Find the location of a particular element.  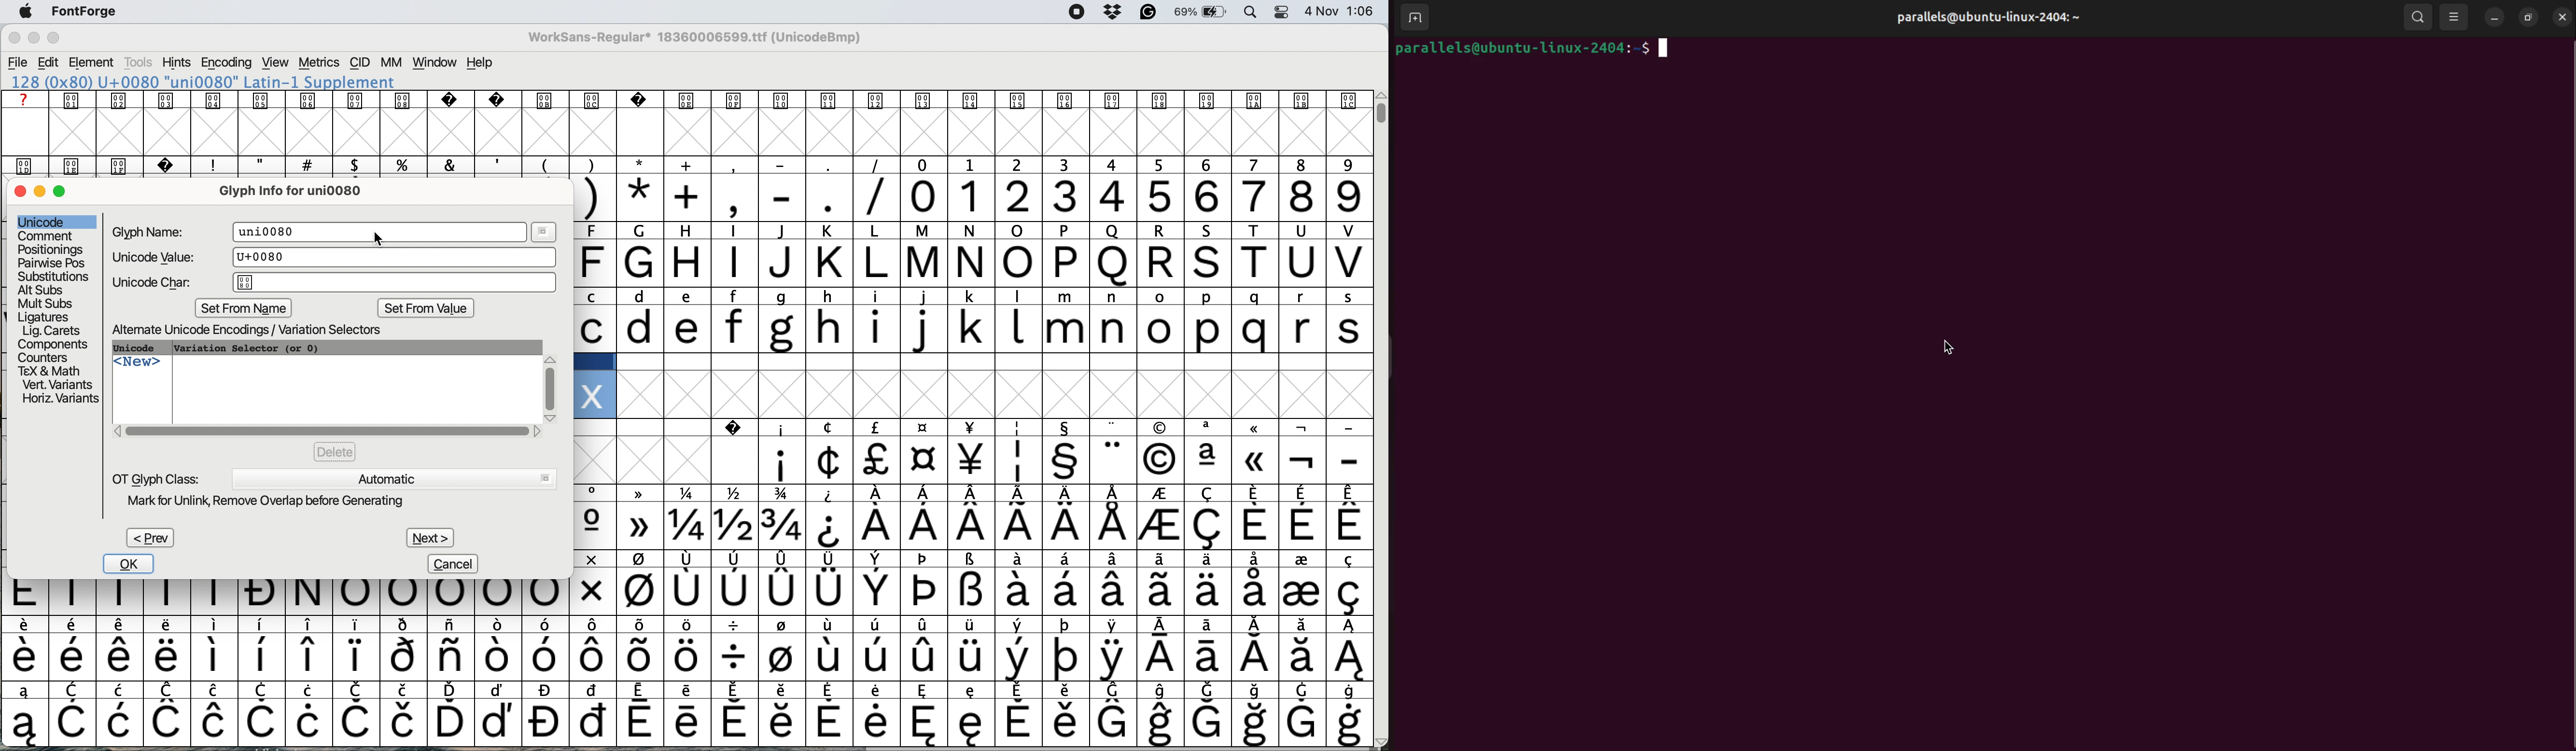

ligatures is located at coordinates (46, 316).